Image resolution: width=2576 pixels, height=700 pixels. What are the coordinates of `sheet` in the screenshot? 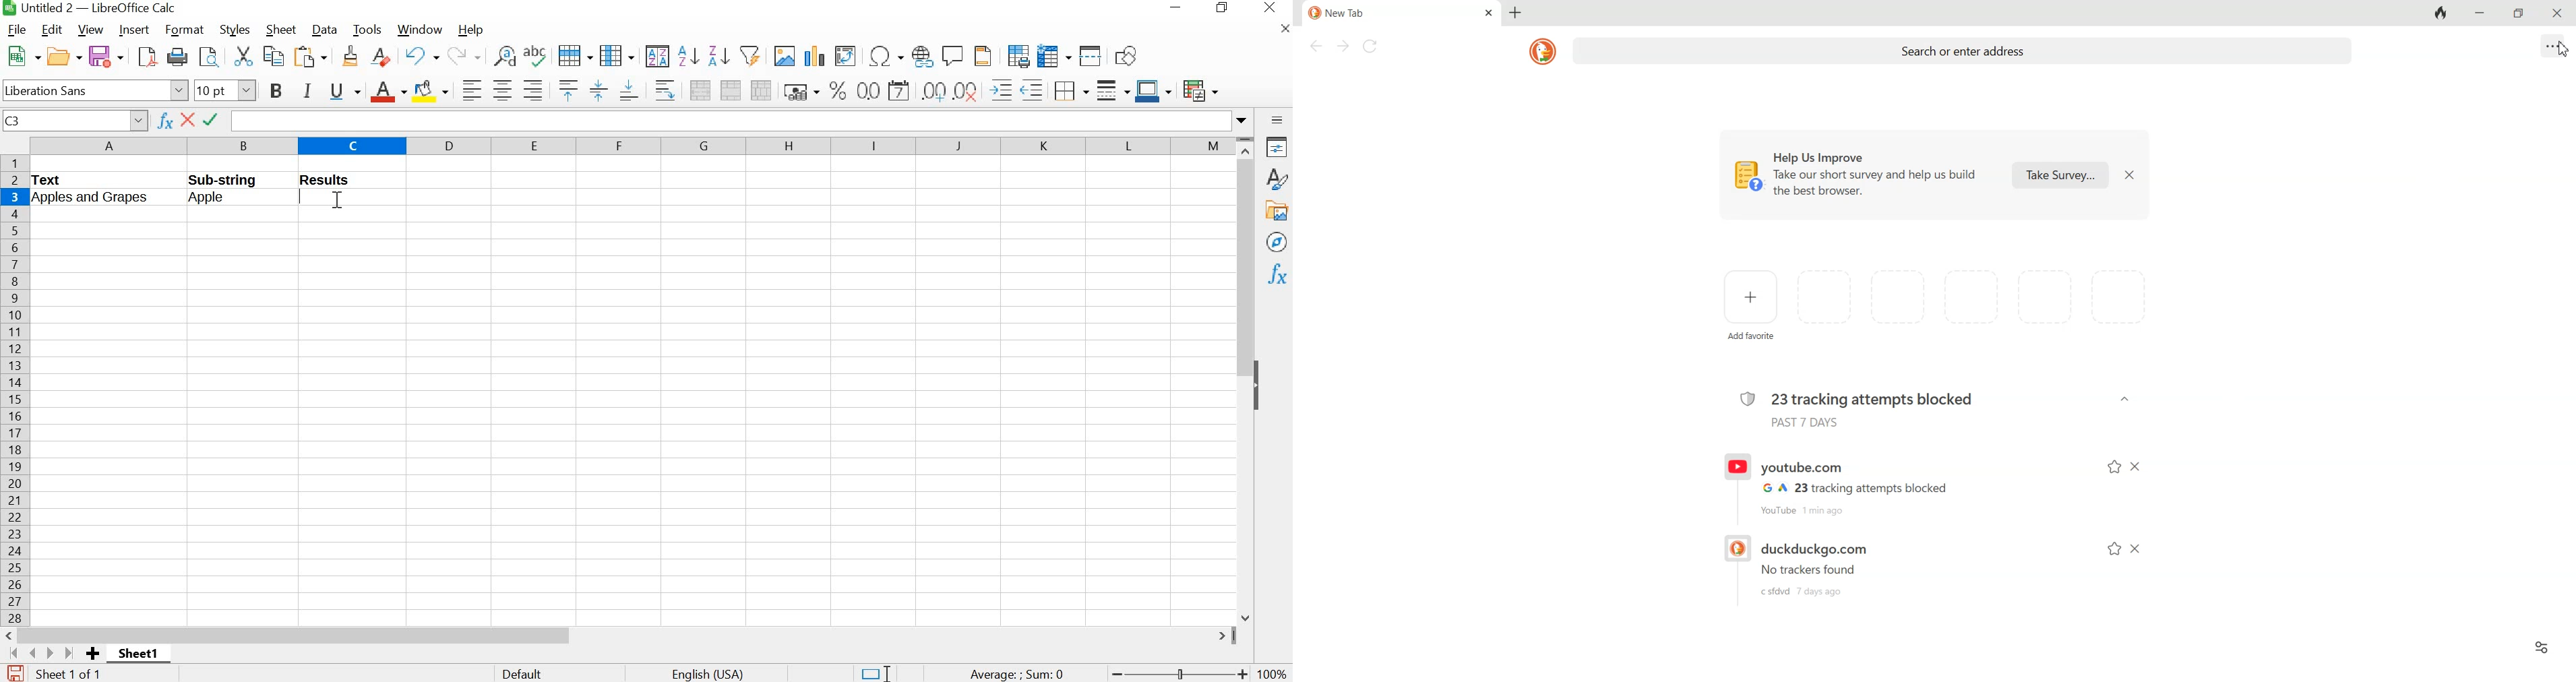 It's located at (279, 30).